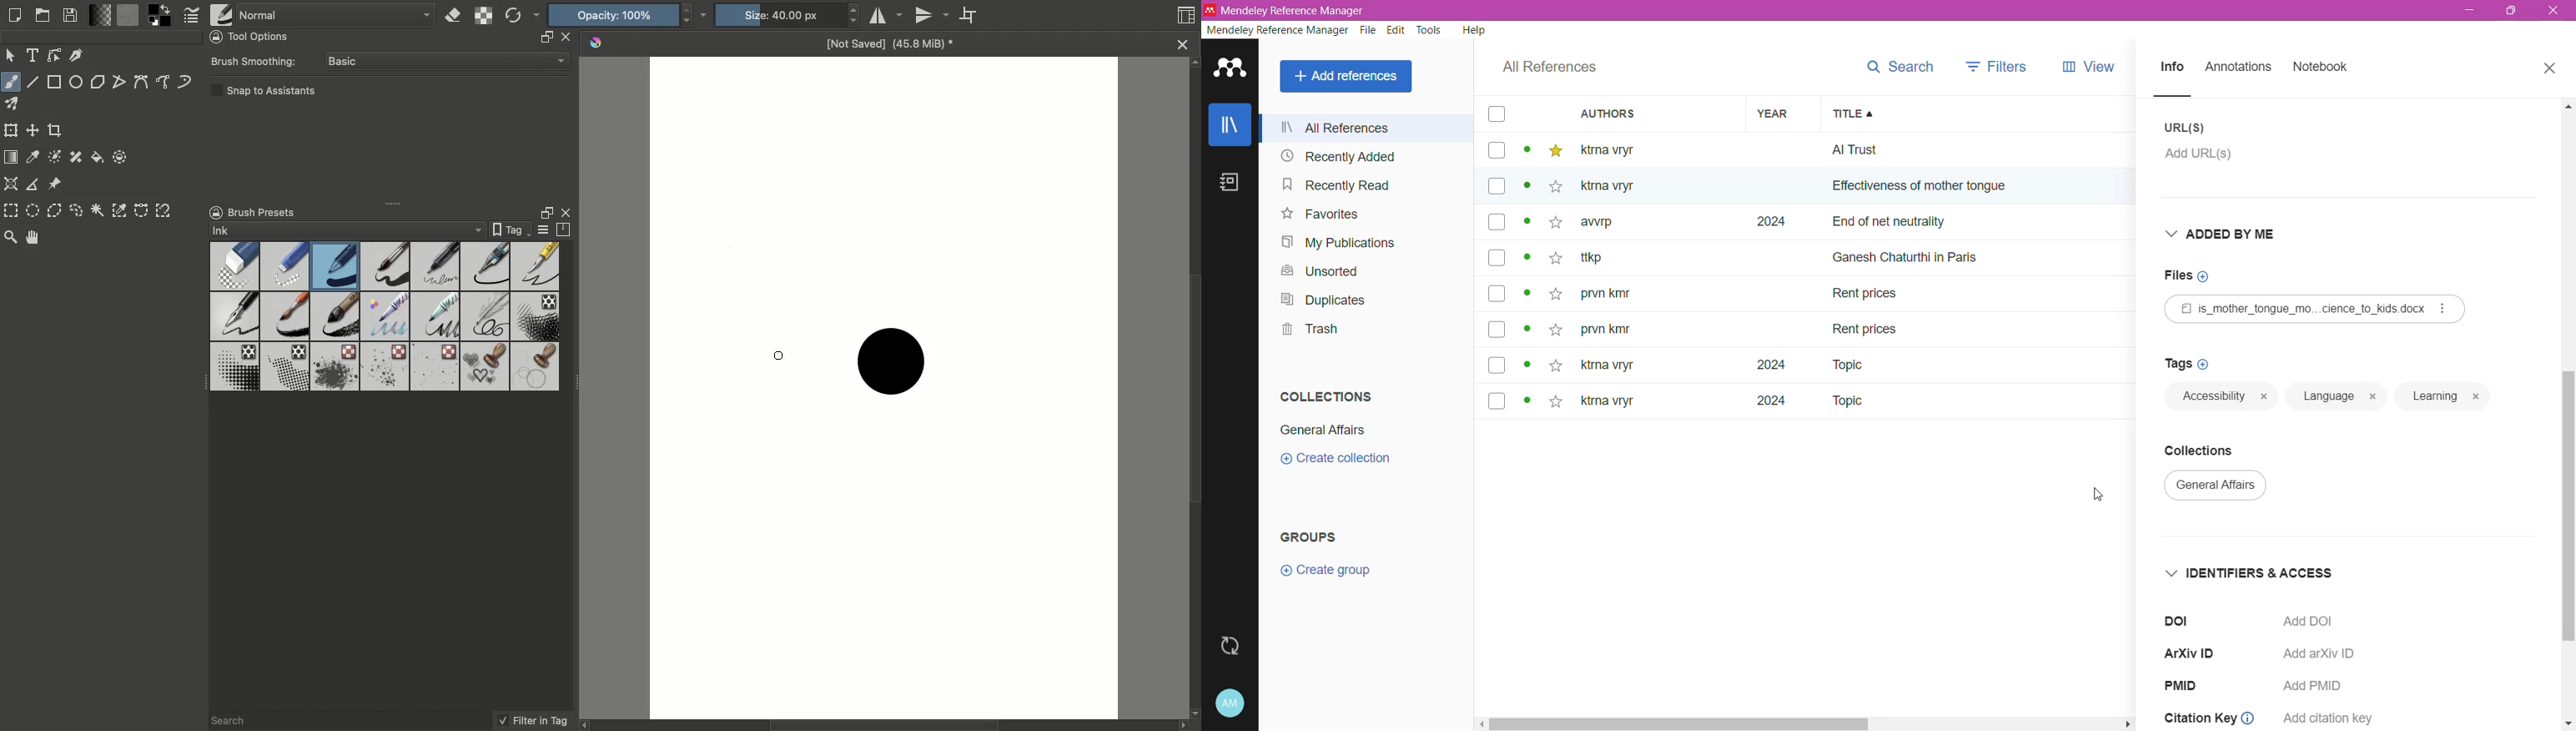  I want to click on Click to Add DOI, so click(2316, 618).